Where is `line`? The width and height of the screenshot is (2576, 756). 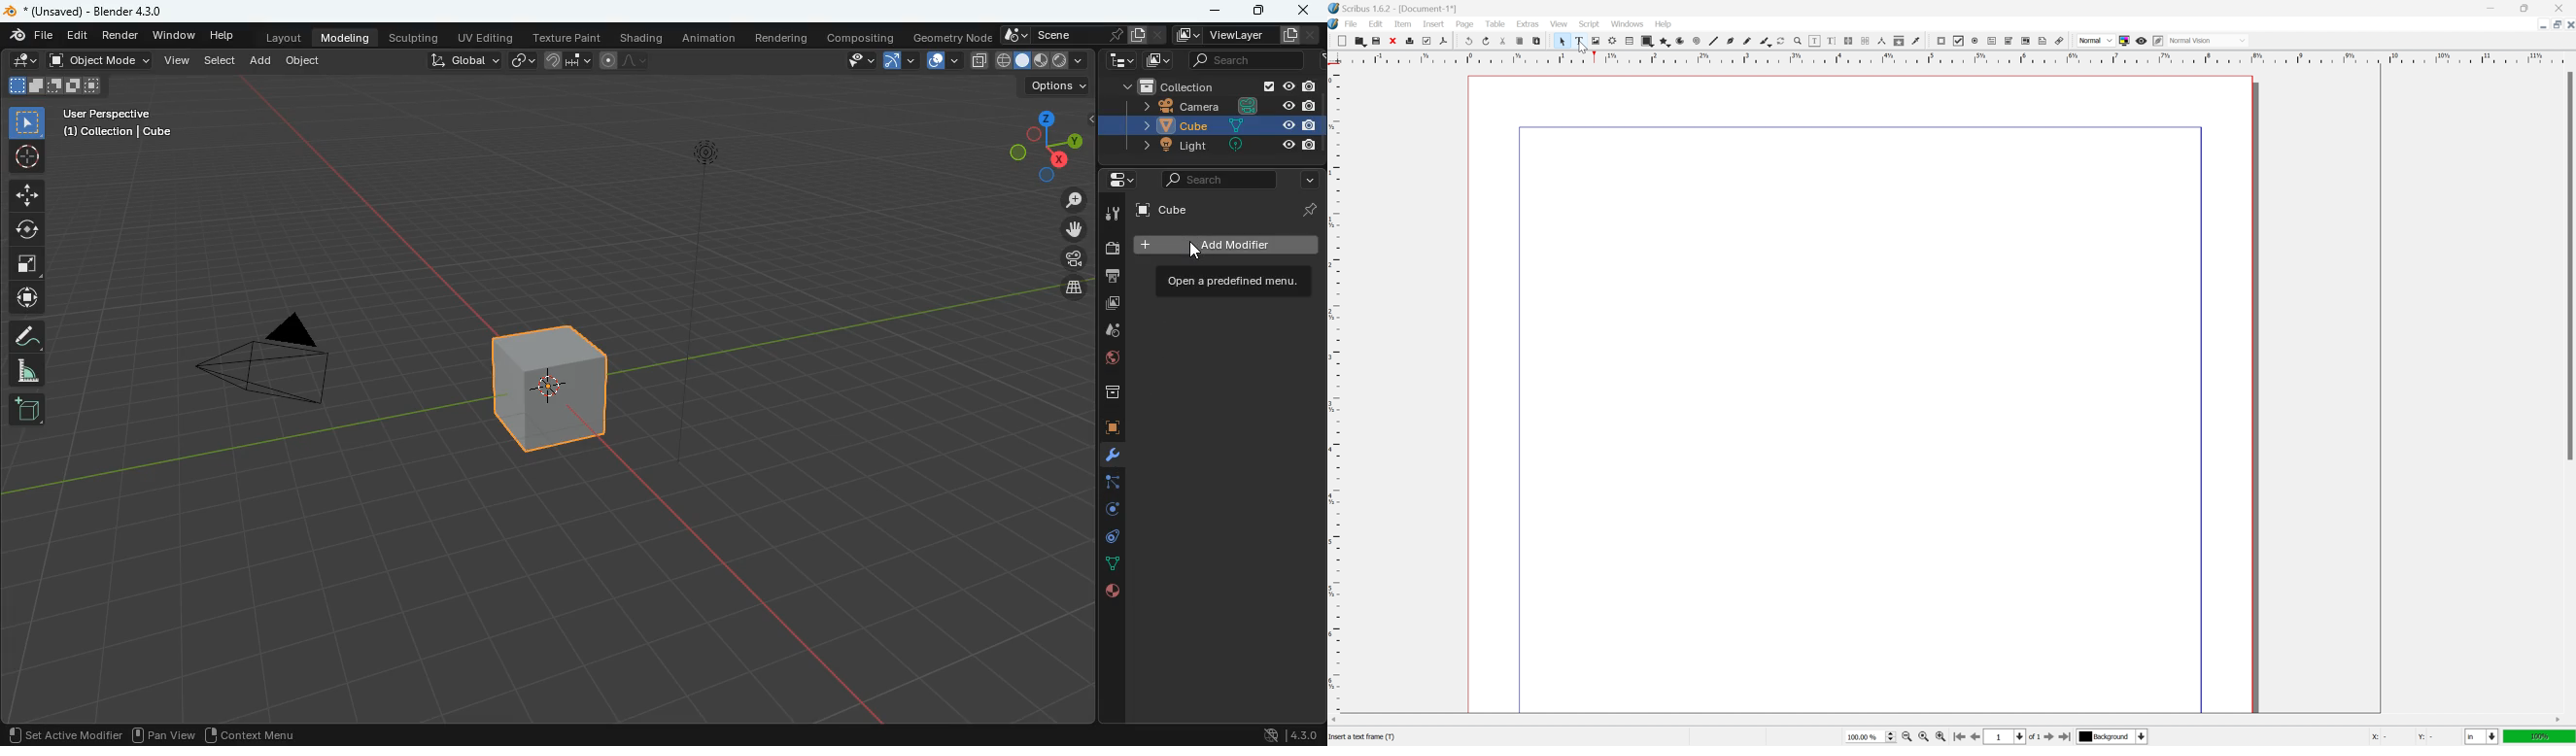 line is located at coordinates (623, 62).